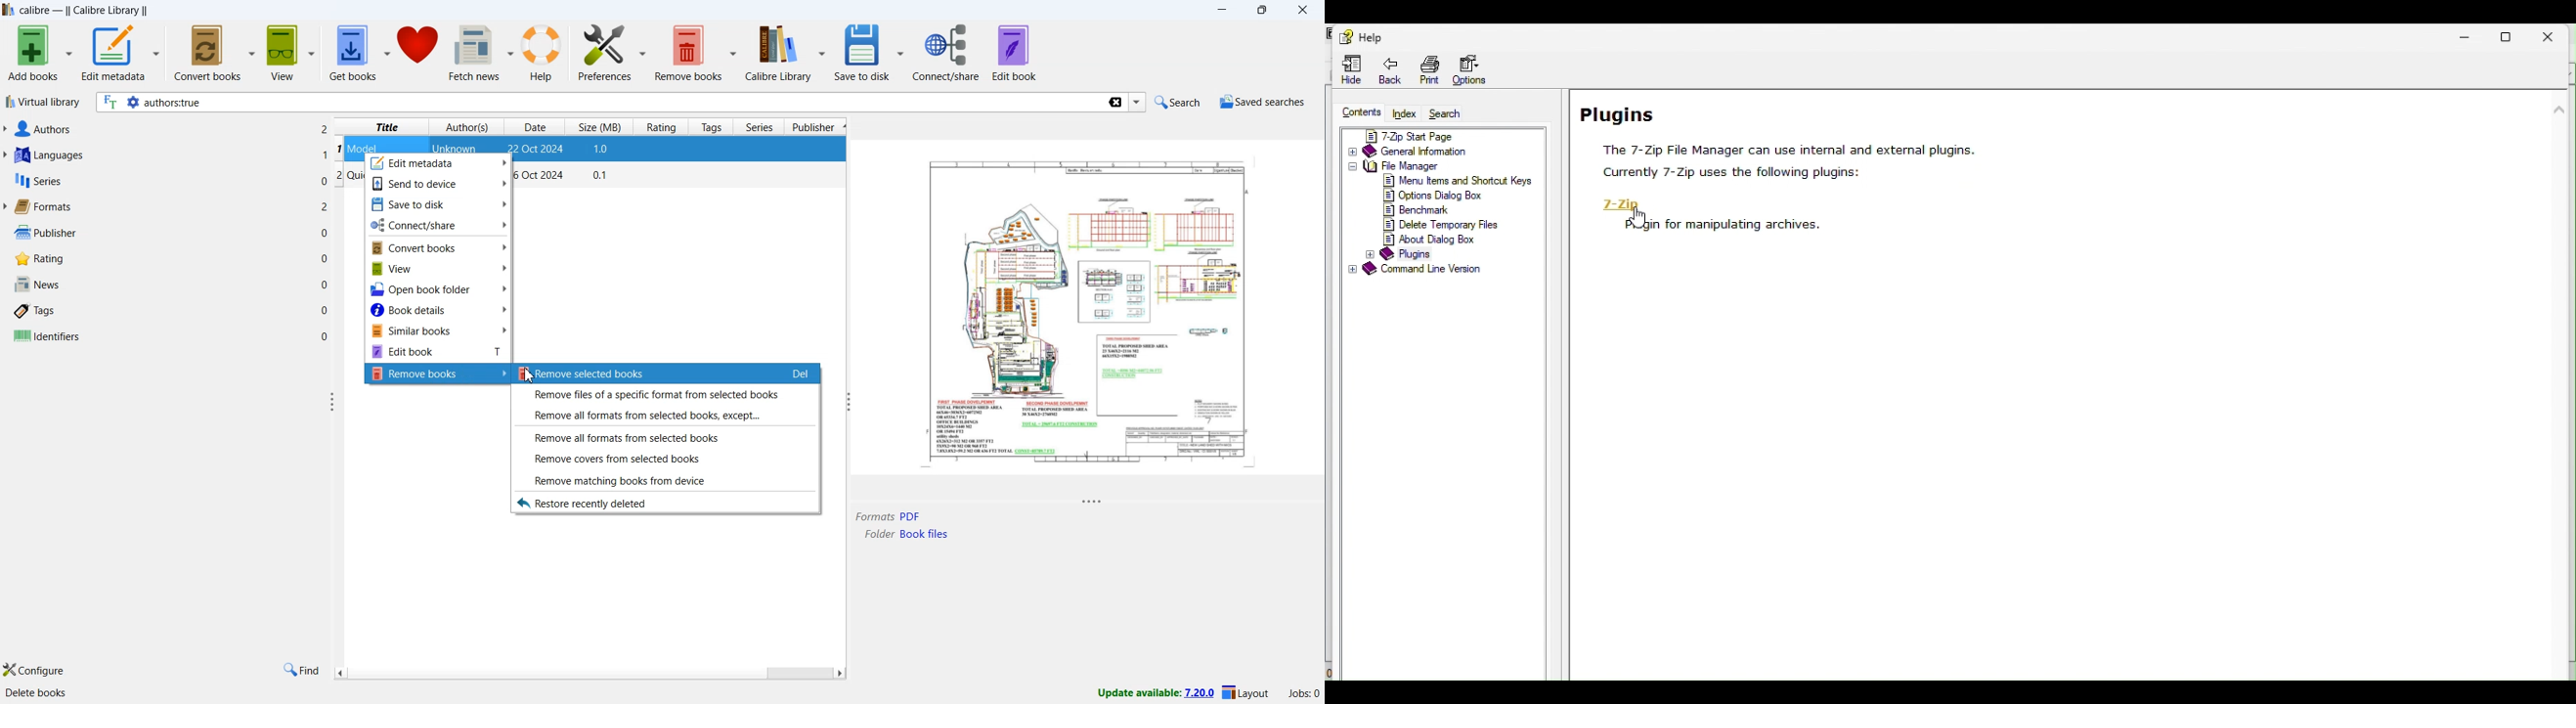  What do you see at coordinates (1246, 695) in the screenshot?
I see `change layout` at bounding box center [1246, 695].